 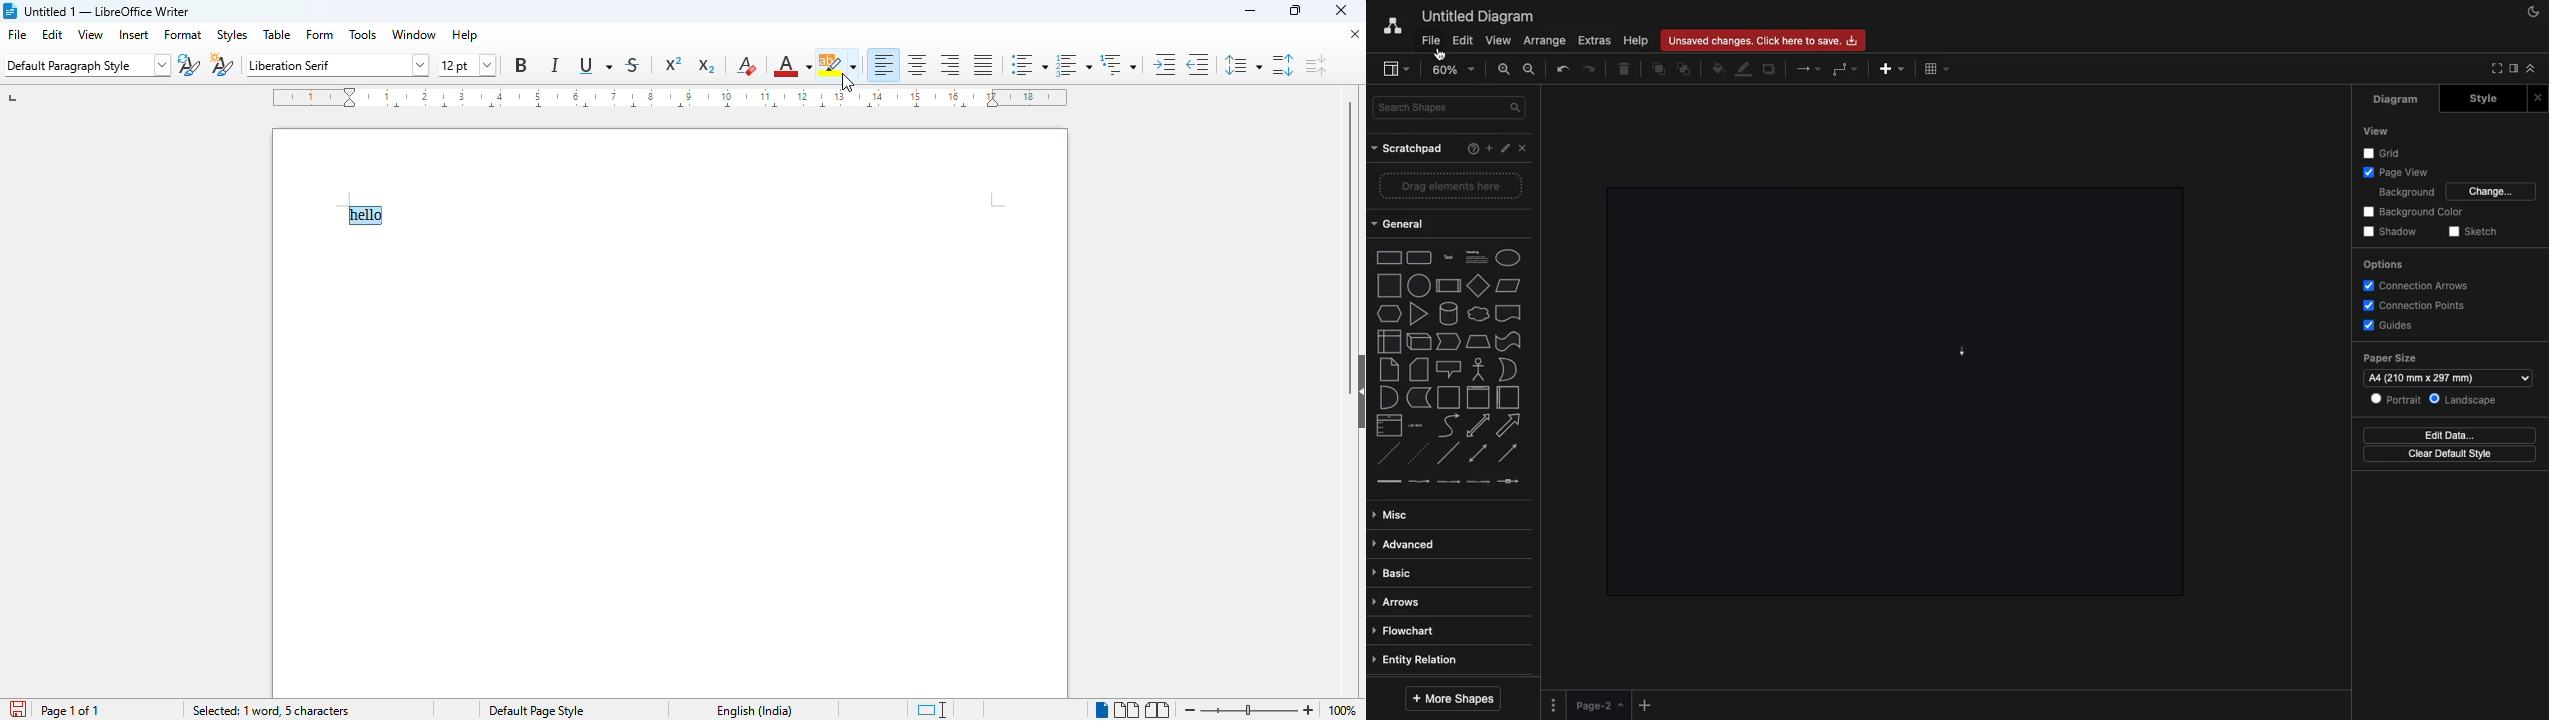 I want to click on Search shapes, so click(x=1449, y=108).